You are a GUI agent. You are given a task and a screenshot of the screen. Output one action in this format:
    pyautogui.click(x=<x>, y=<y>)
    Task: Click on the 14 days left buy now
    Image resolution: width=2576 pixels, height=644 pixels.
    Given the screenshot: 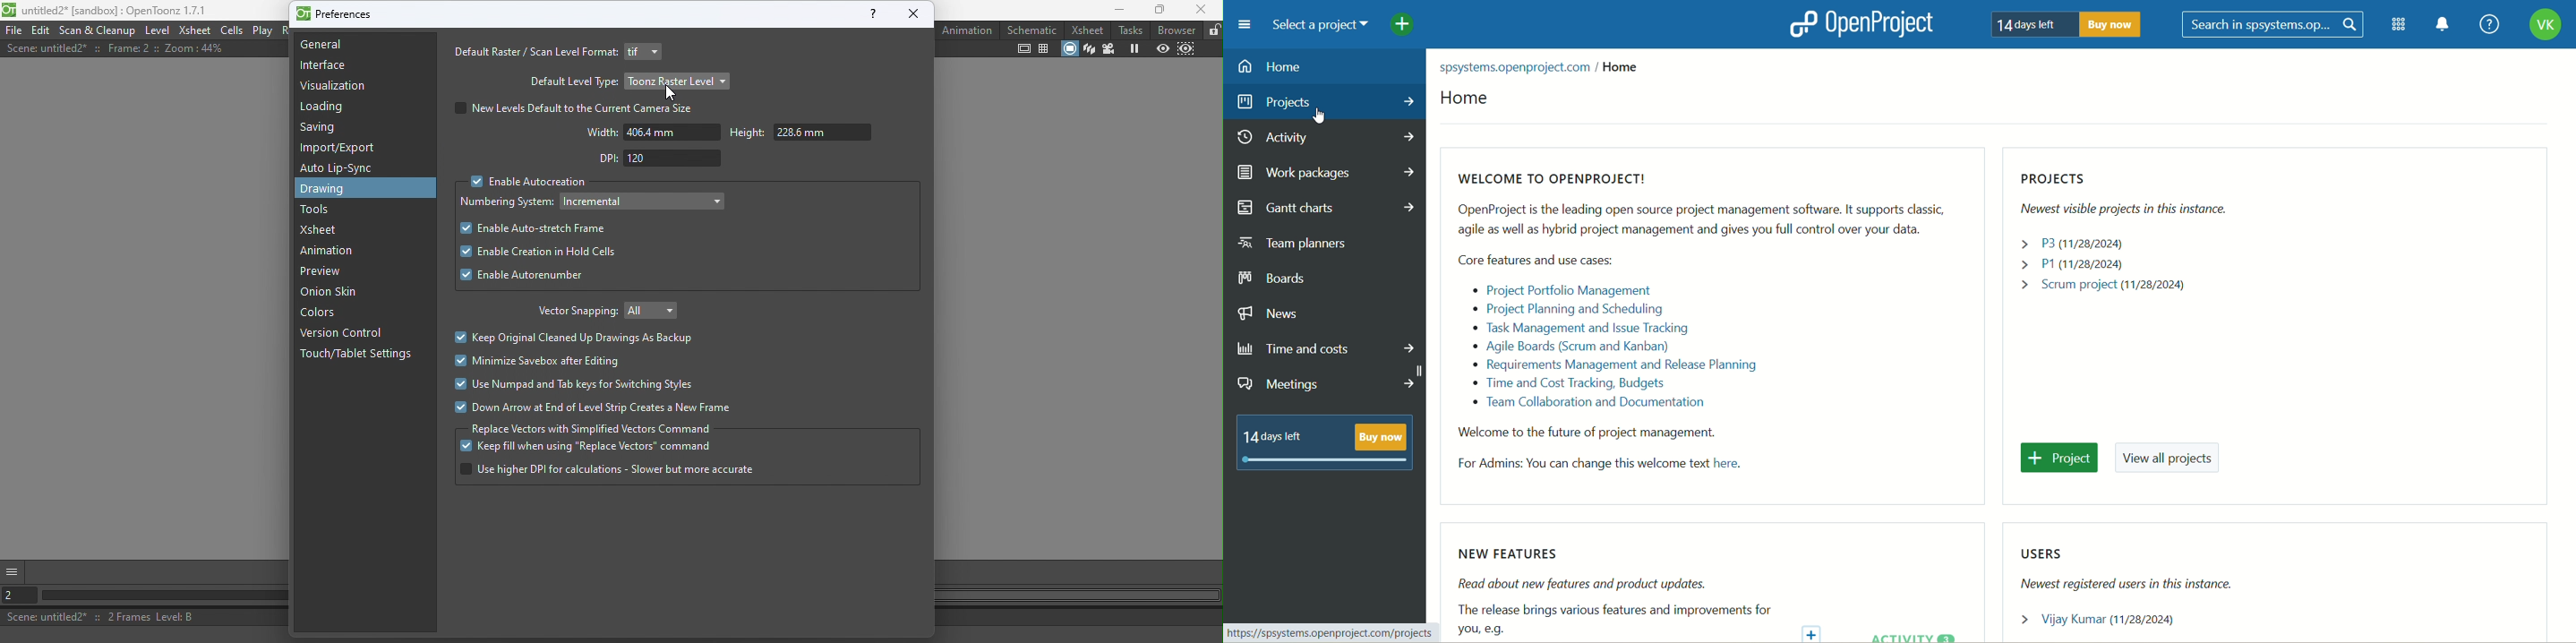 What is the action you would take?
    pyautogui.click(x=1322, y=443)
    